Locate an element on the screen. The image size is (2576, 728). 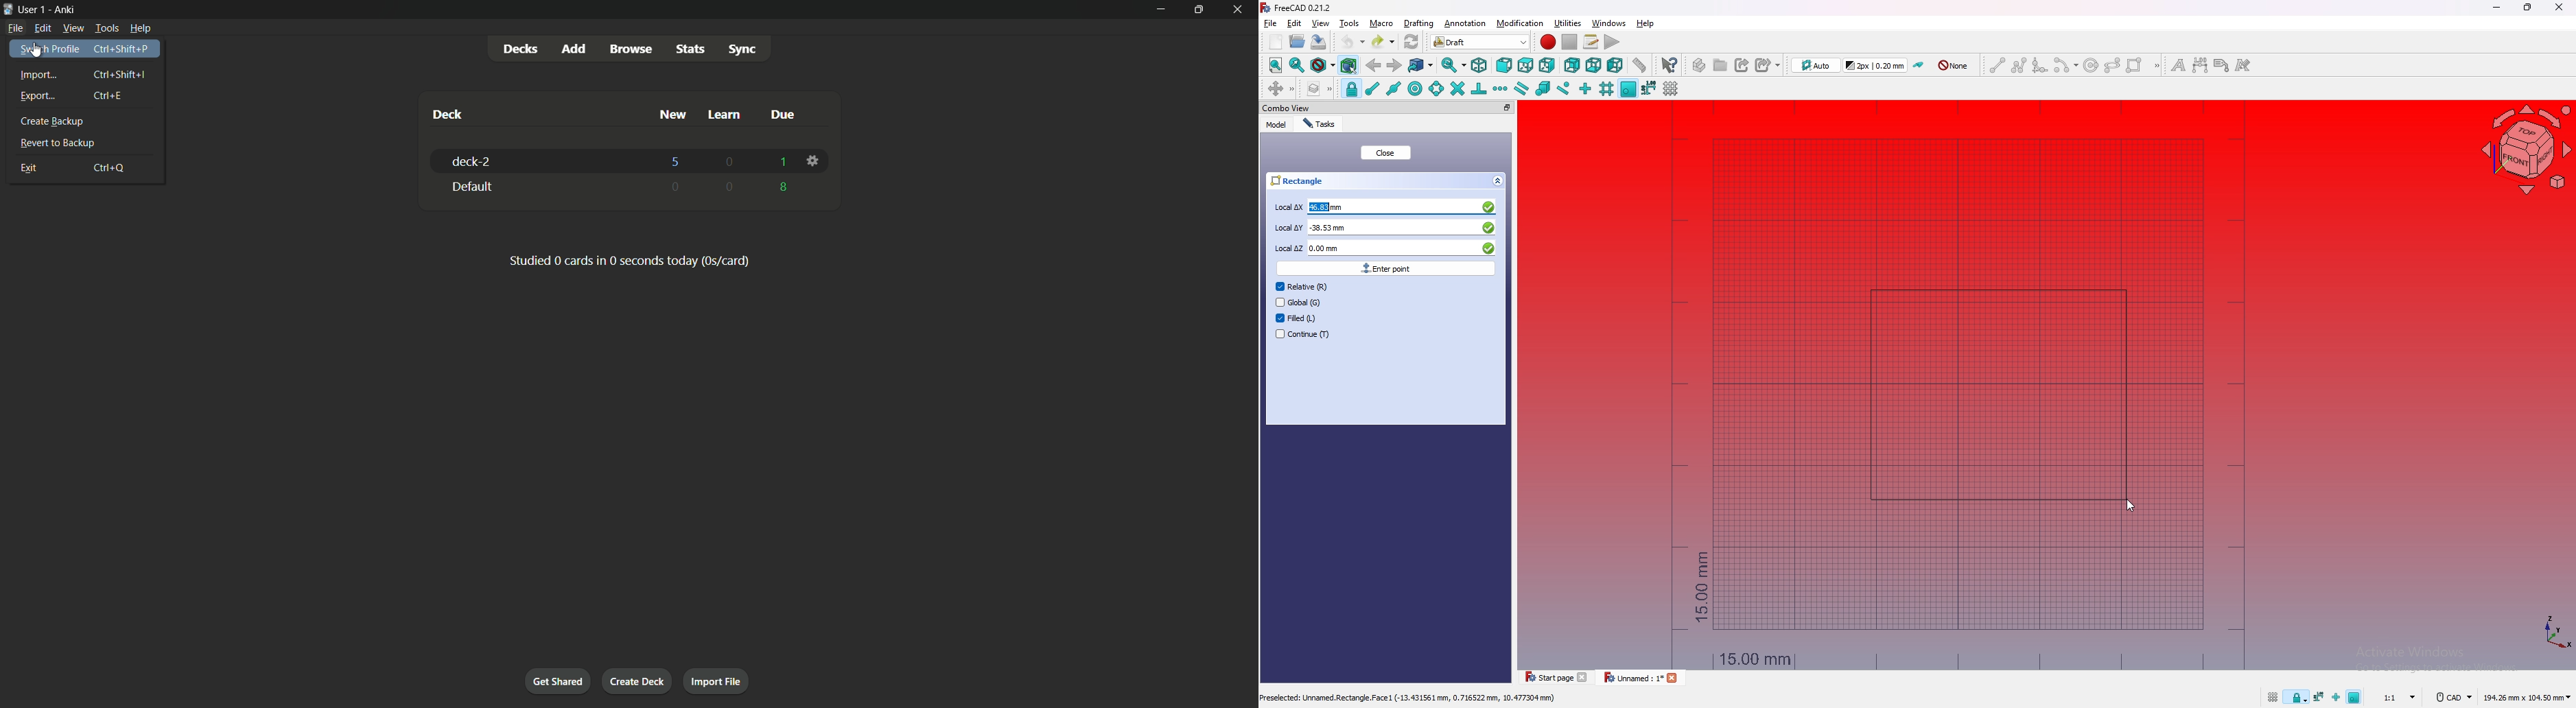
snap center is located at coordinates (1414, 88).